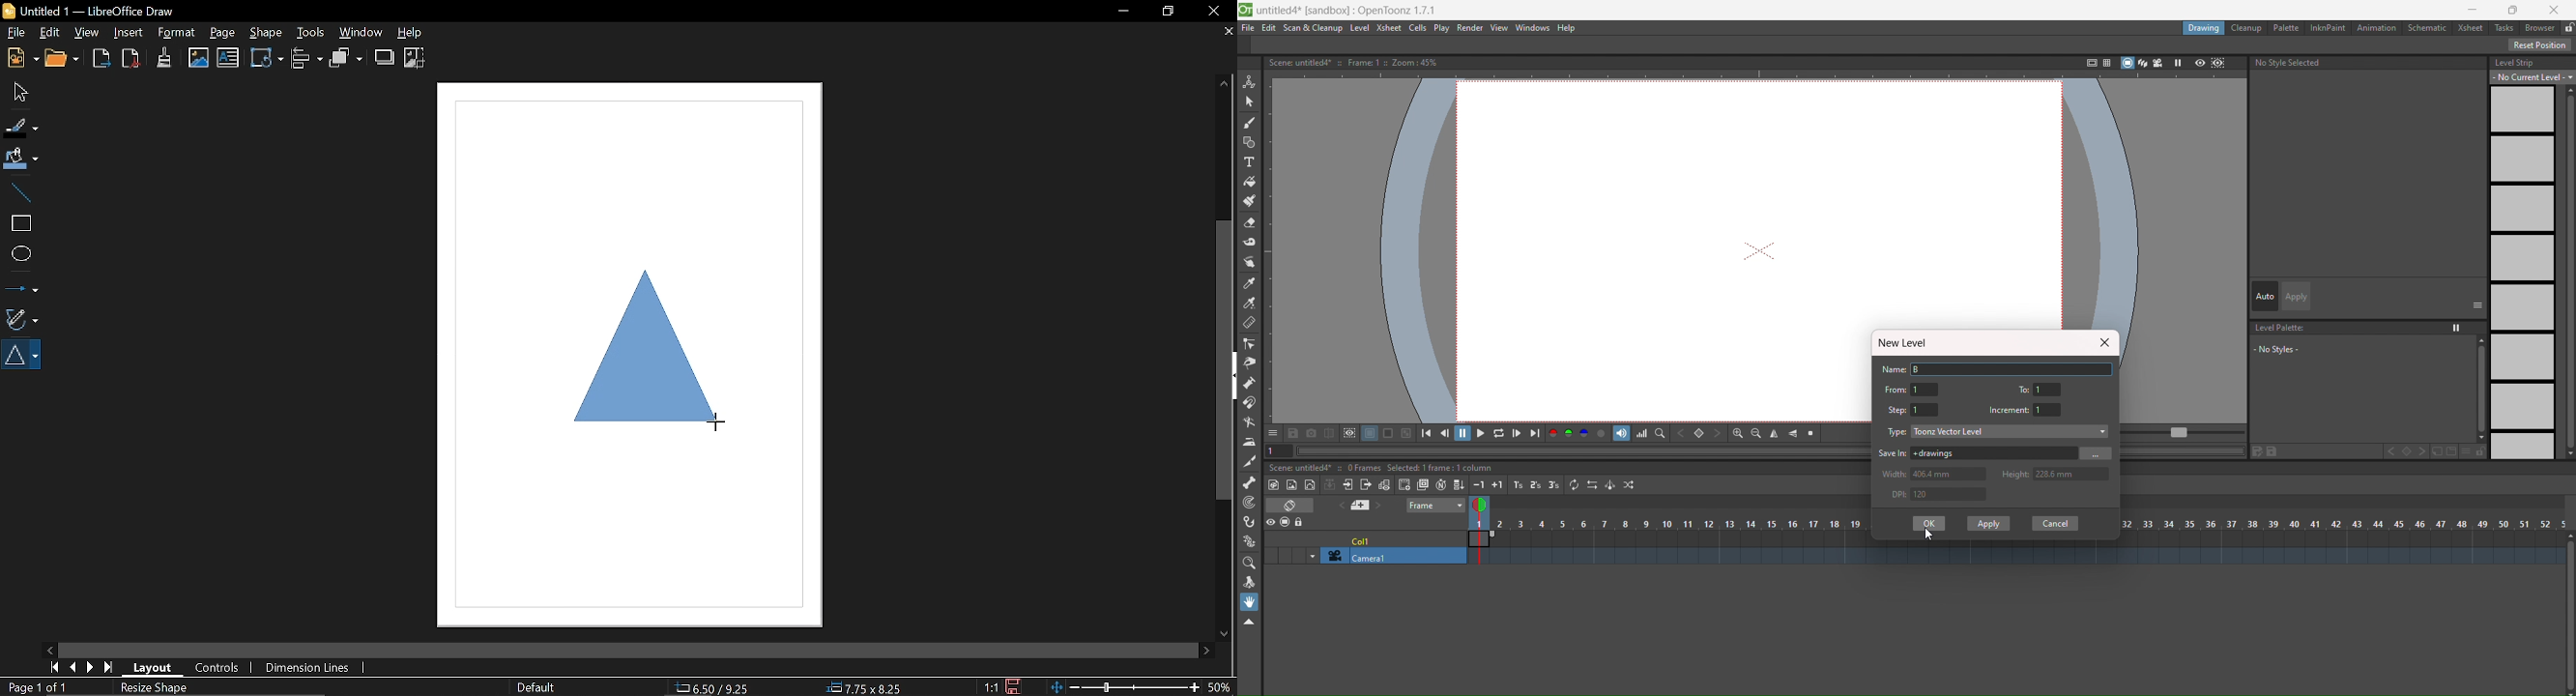  Describe the element at coordinates (1311, 29) in the screenshot. I see `scan & cleanup` at that location.